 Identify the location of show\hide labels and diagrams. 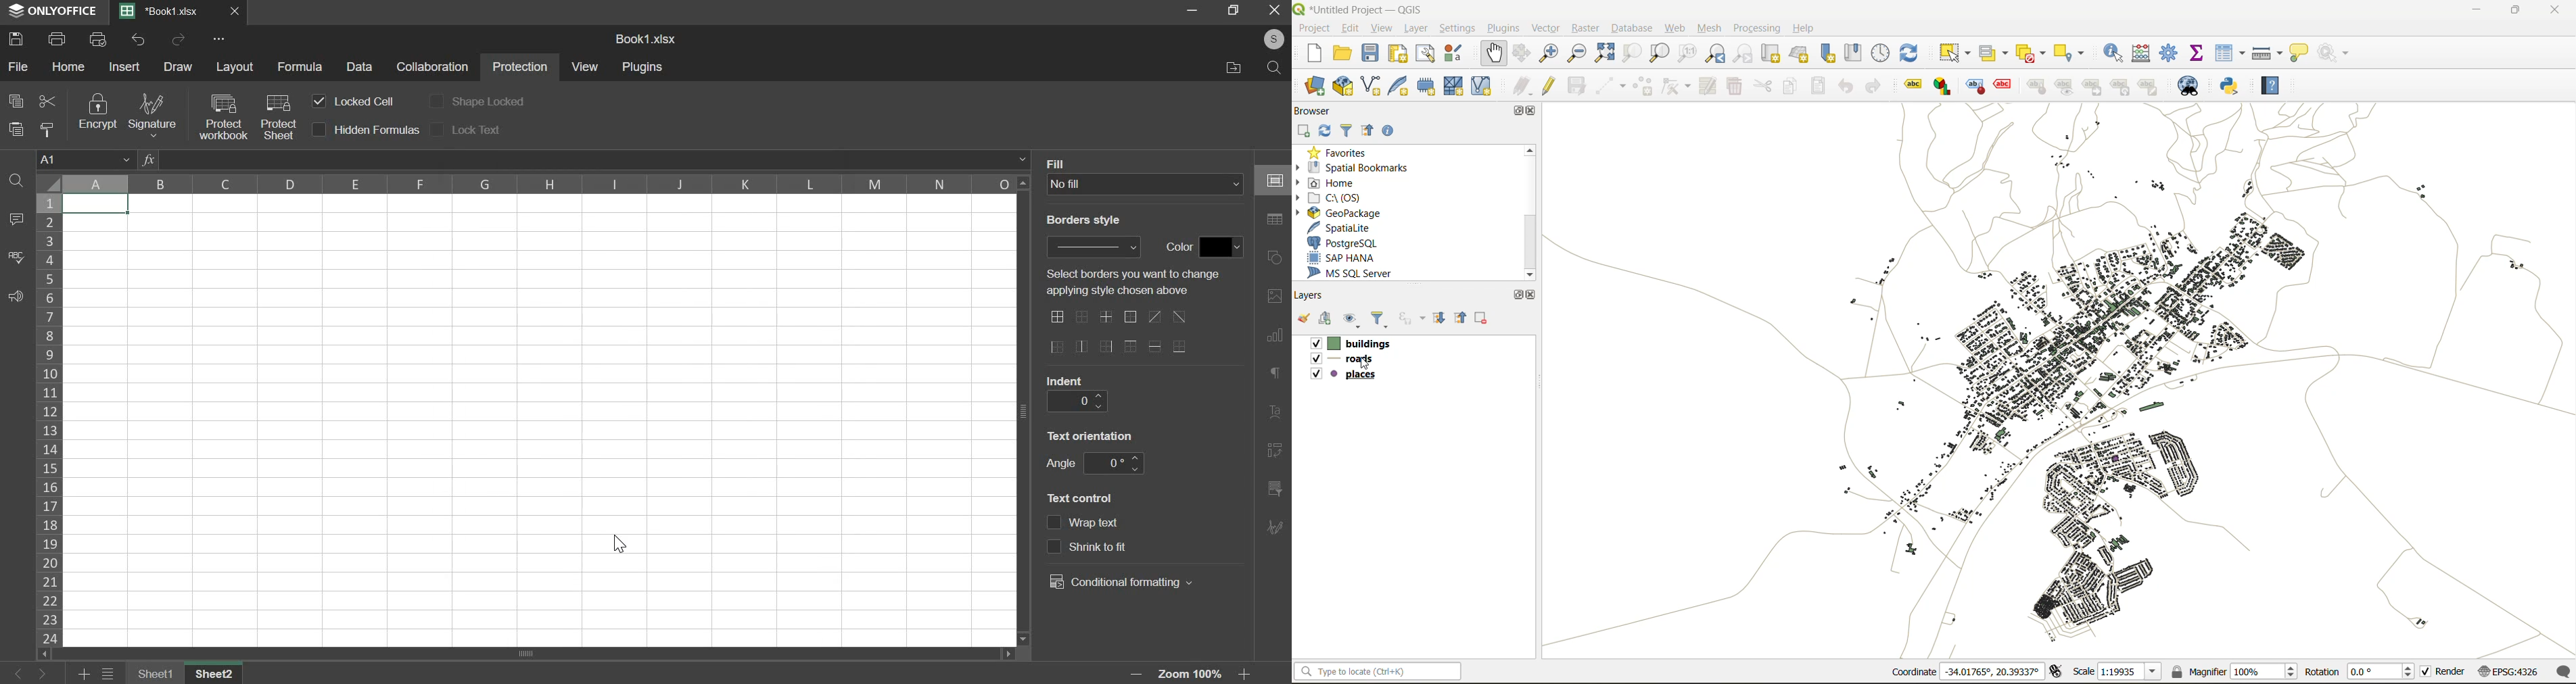
(2065, 86).